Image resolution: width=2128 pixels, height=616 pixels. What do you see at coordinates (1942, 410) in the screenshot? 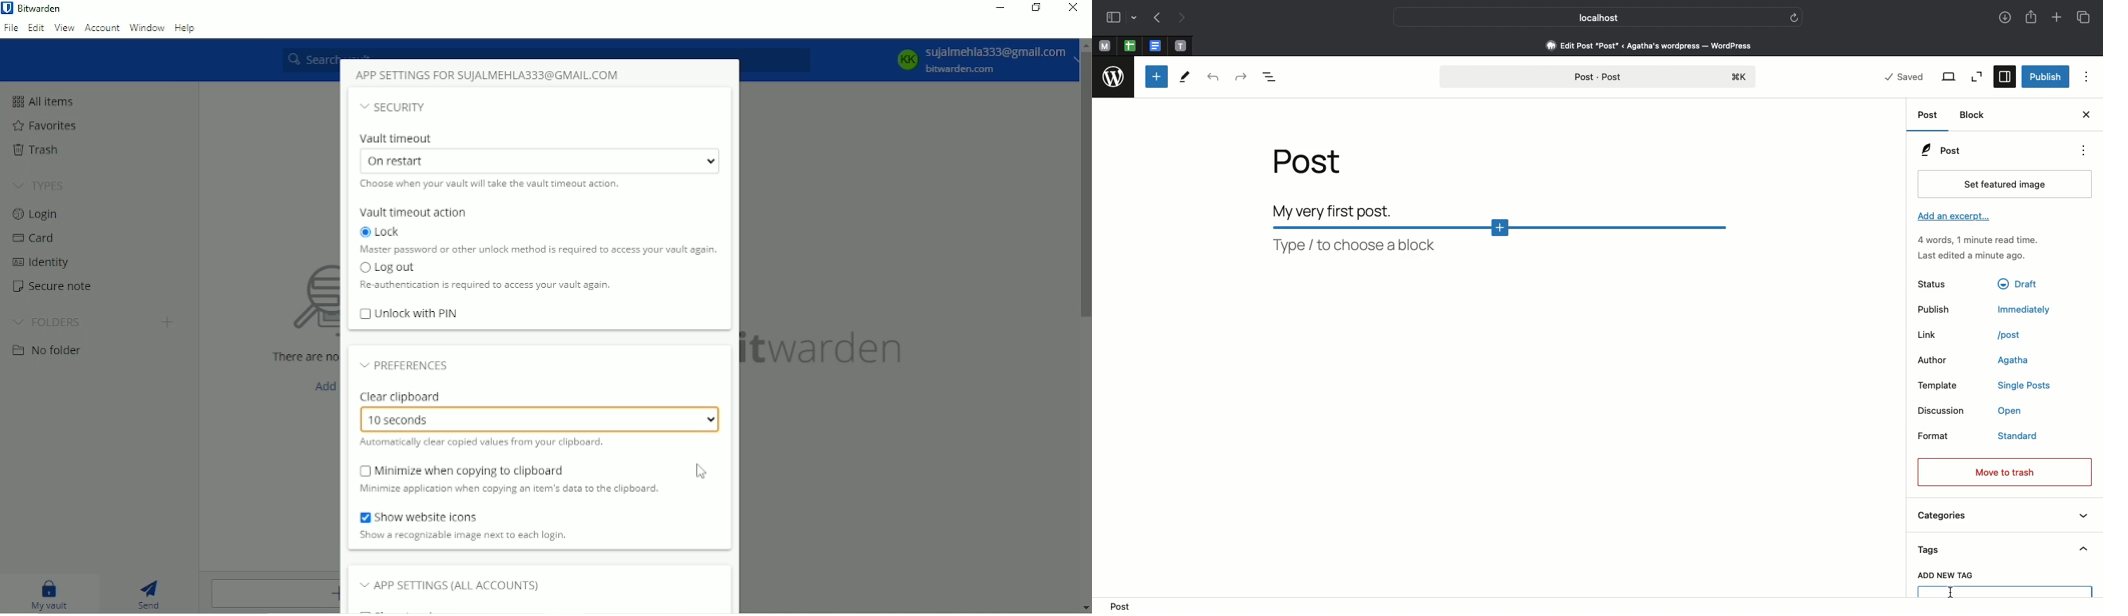
I see `Discussion` at bounding box center [1942, 410].